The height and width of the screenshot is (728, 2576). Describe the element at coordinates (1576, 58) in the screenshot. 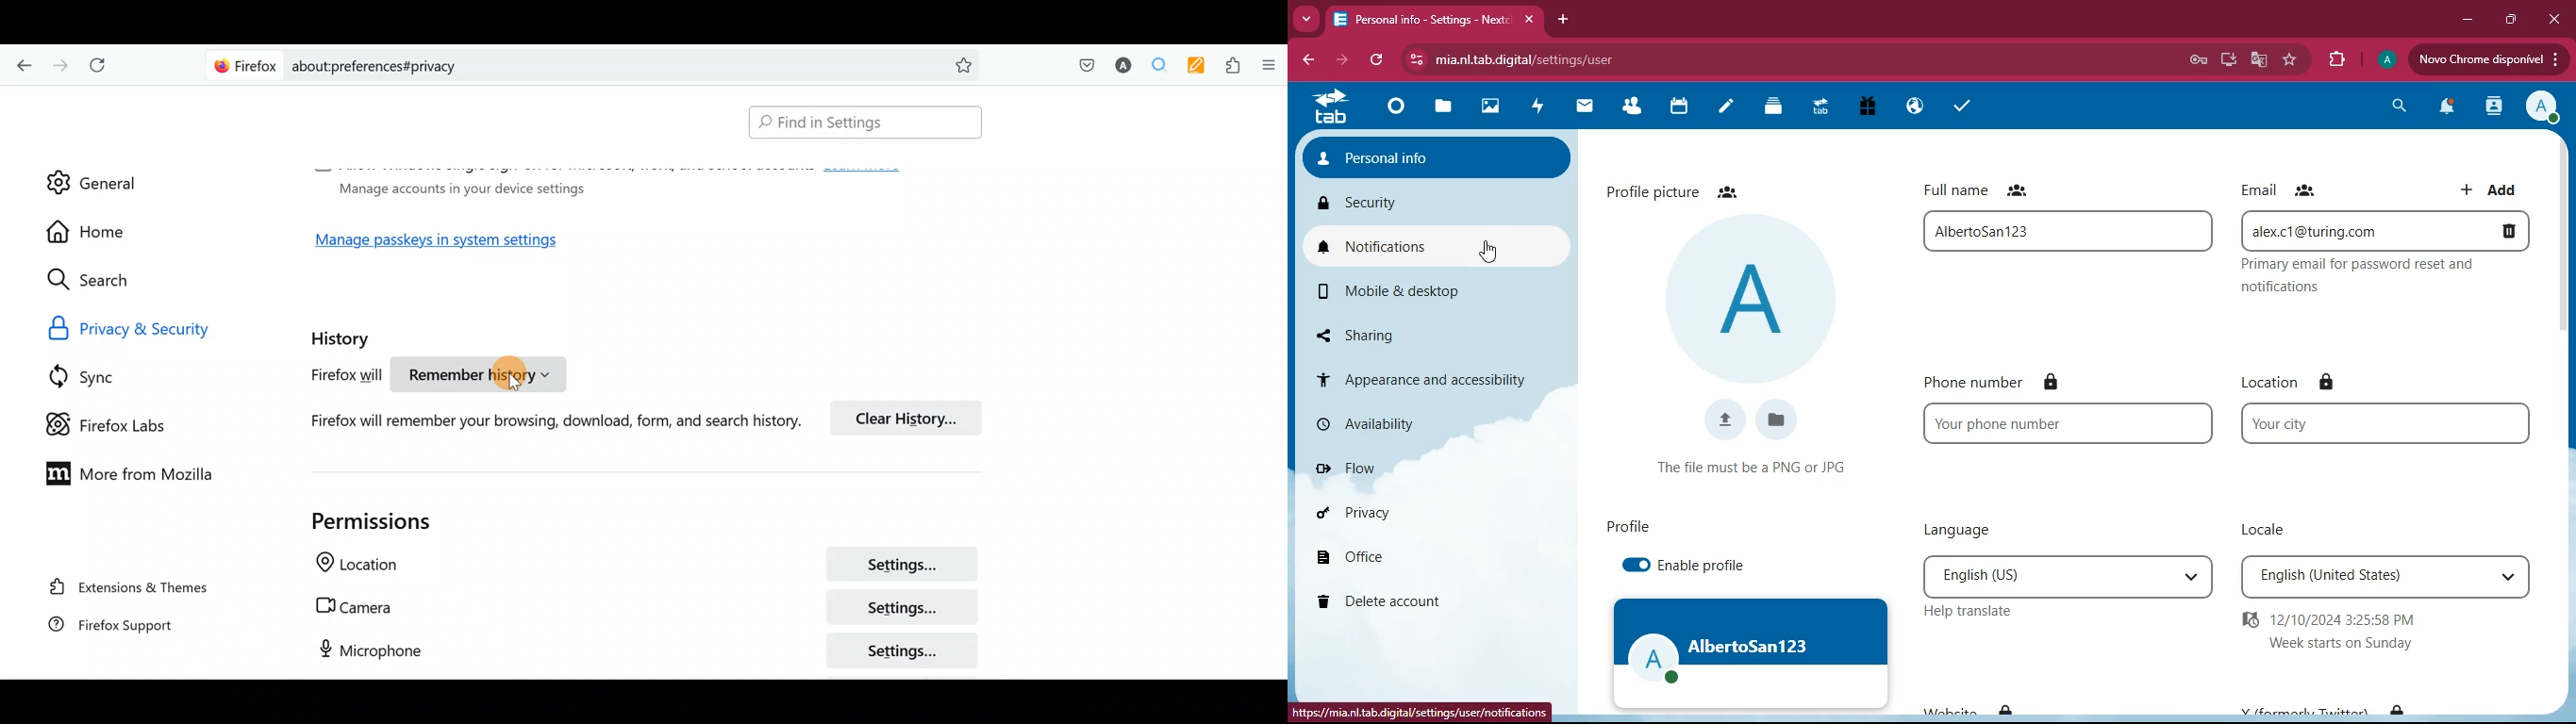

I see `url` at that location.